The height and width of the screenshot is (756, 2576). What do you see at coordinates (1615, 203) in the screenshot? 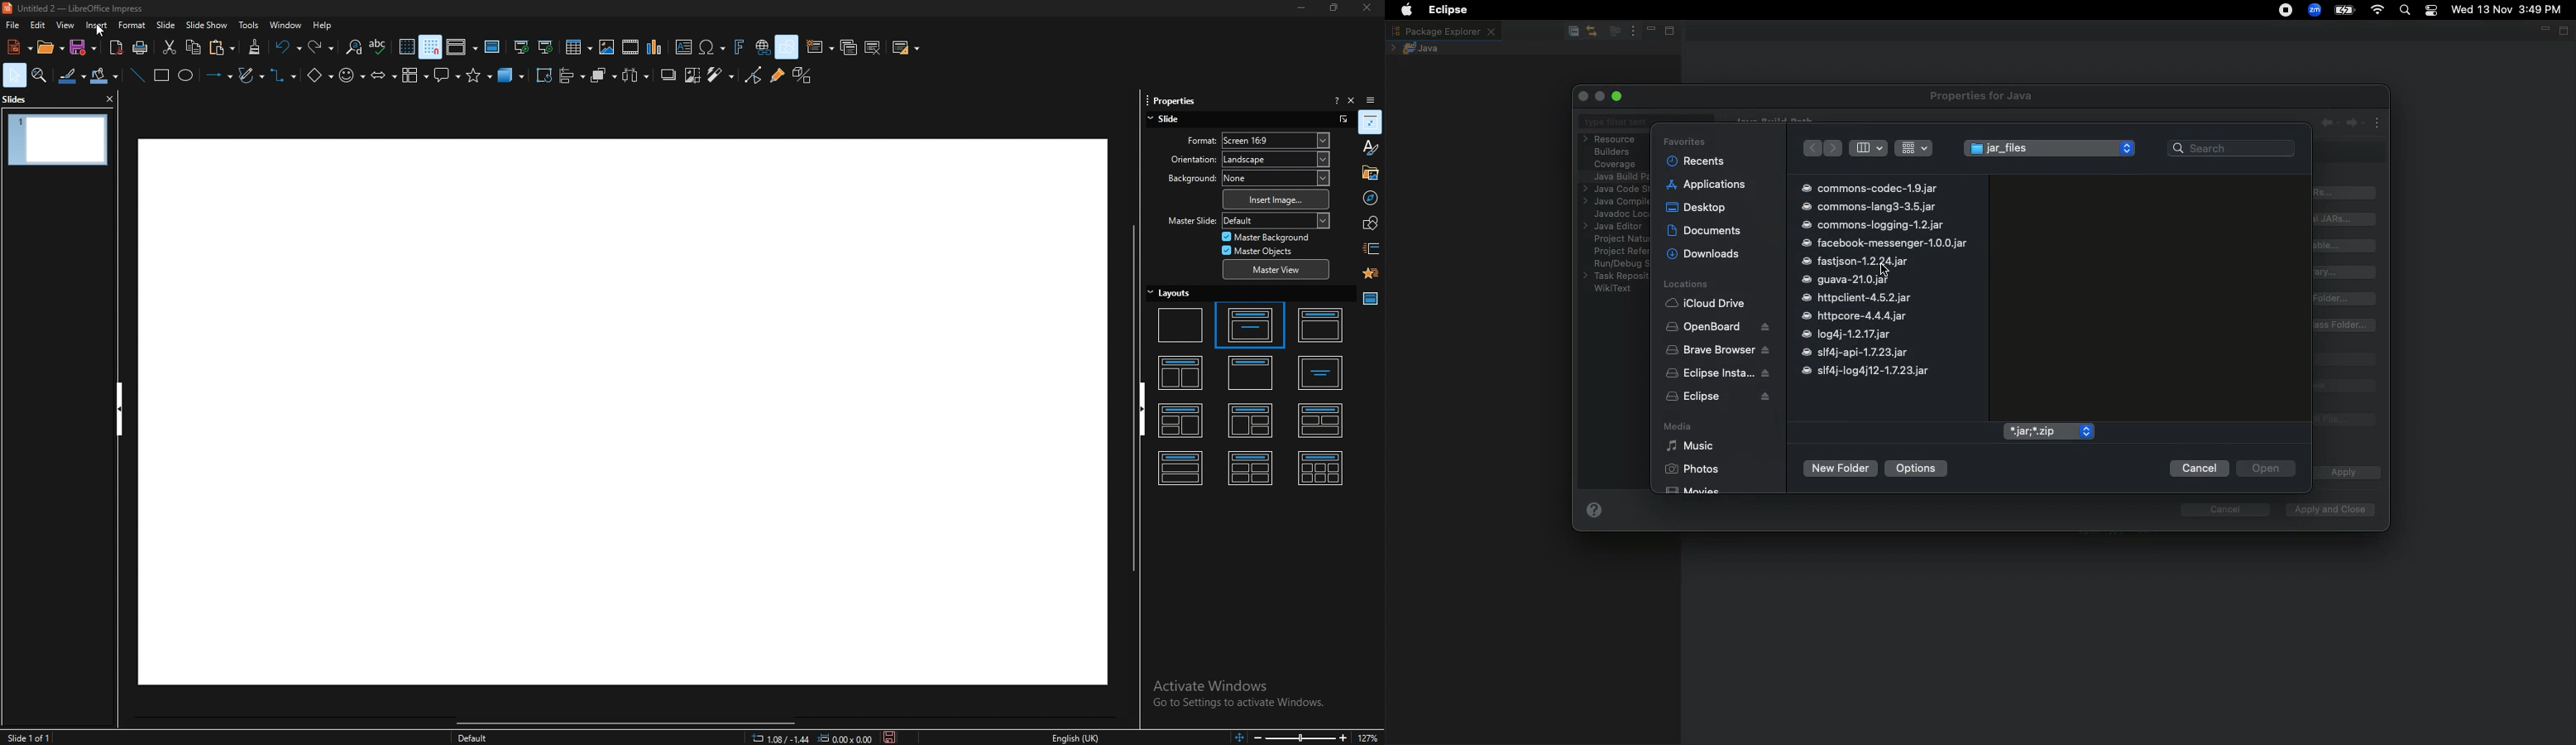
I see `Java compiler` at bounding box center [1615, 203].